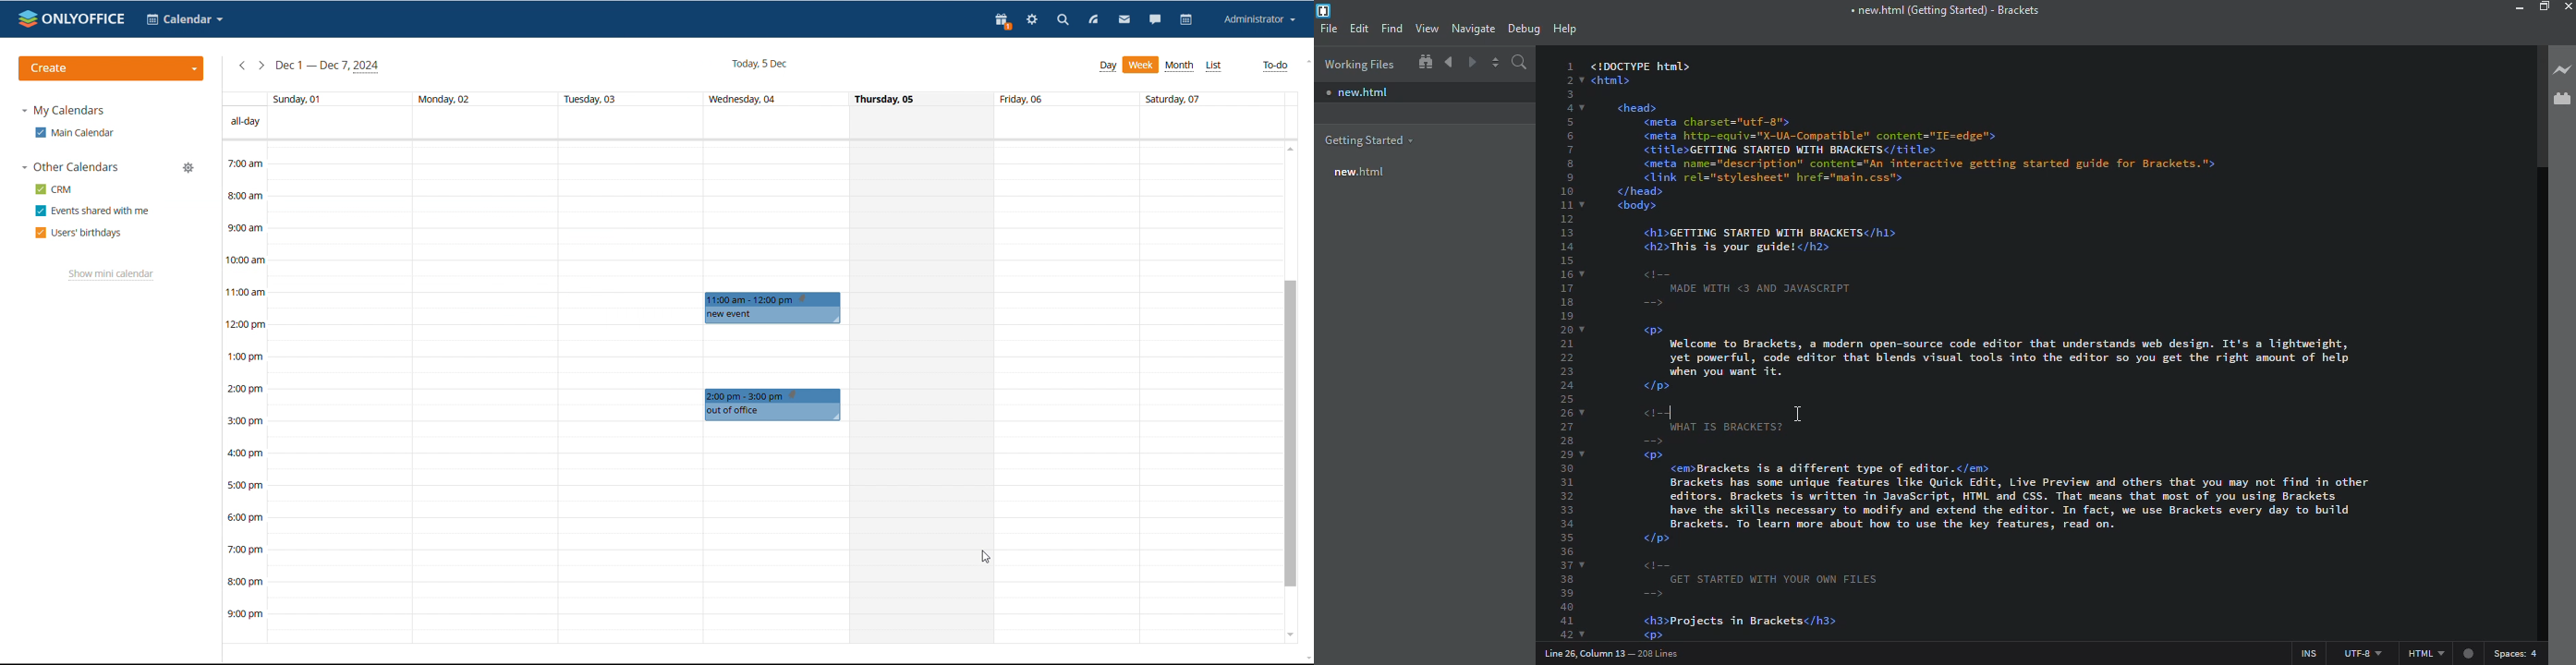 The image size is (2576, 672). What do you see at coordinates (1683, 414) in the screenshot?
I see `line` at bounding box center [1683, 414].